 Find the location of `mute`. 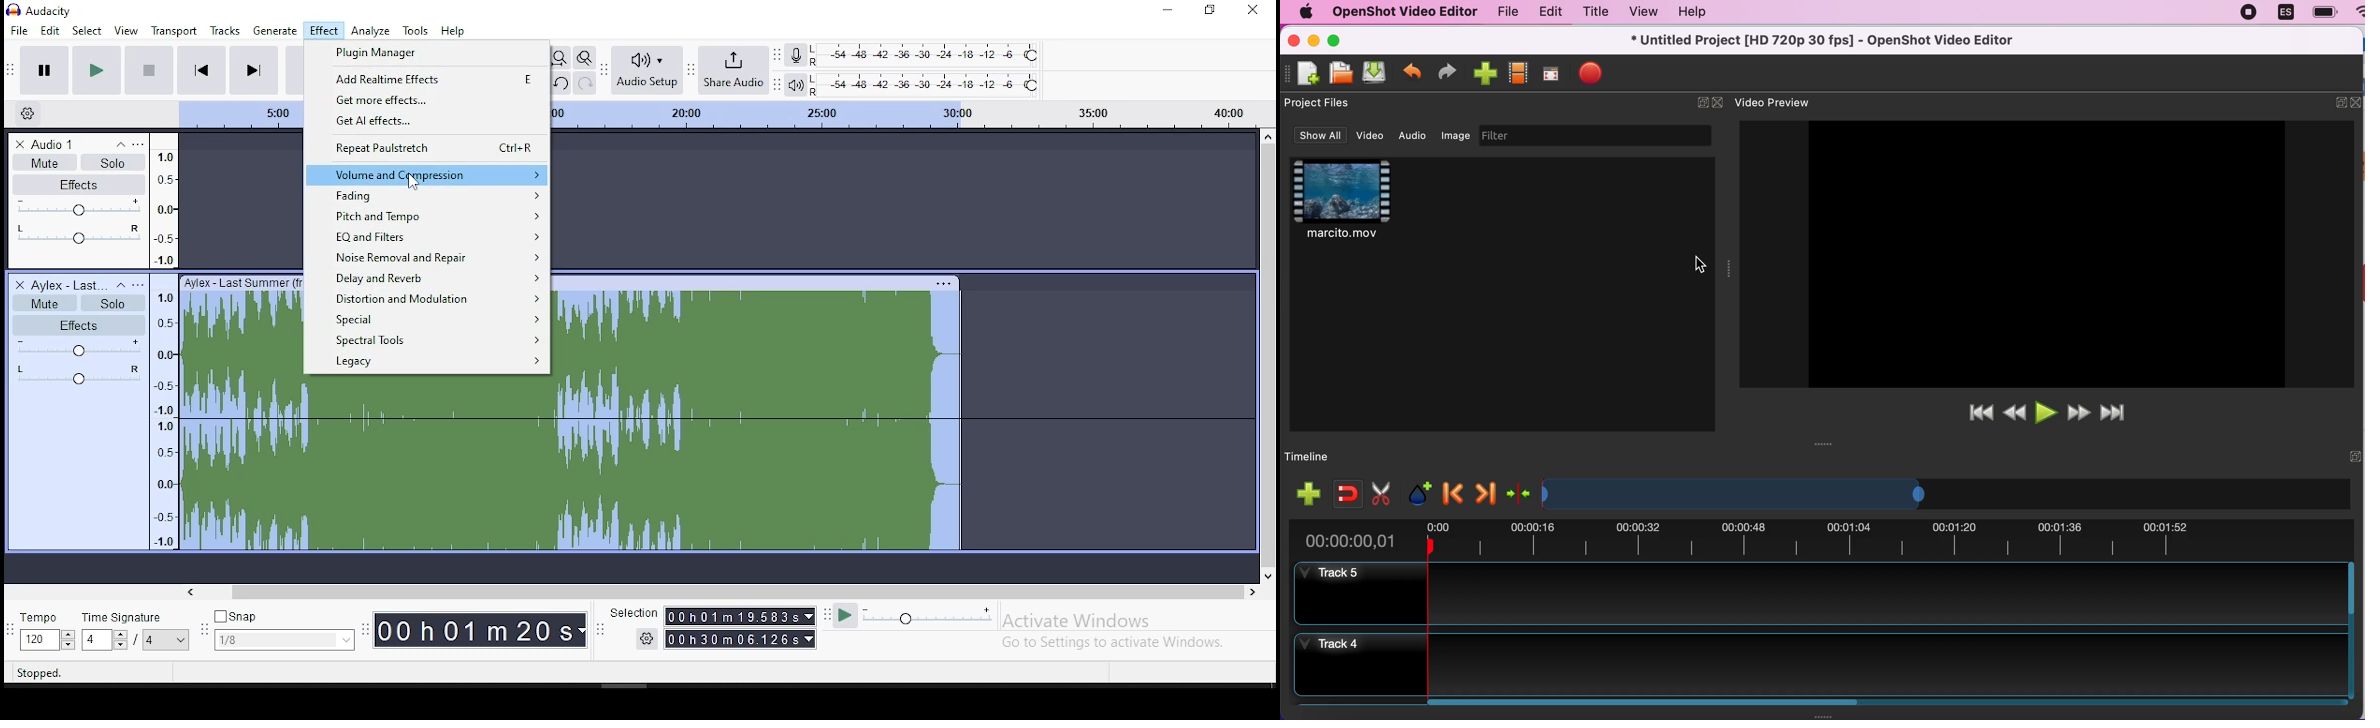

mute is located at coordinates (43, 302).